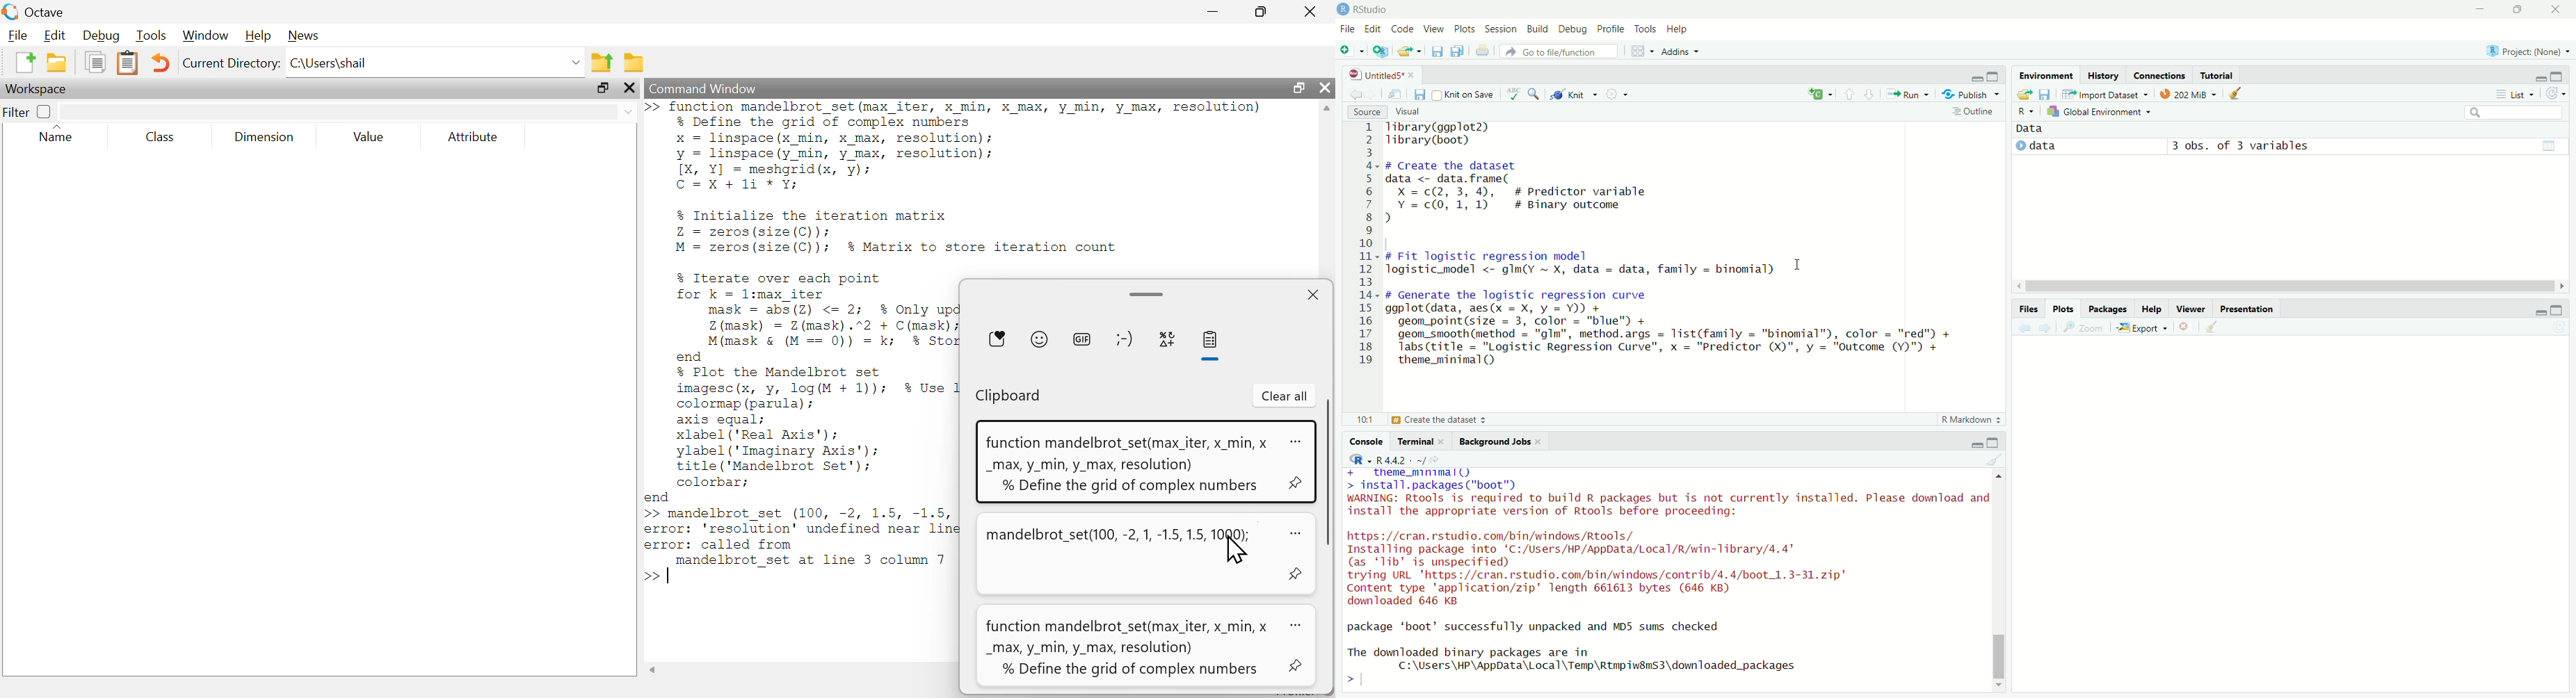  Describe the element at coordinates (2191, 308) in the screenshot. I see `Viewer` at that location.